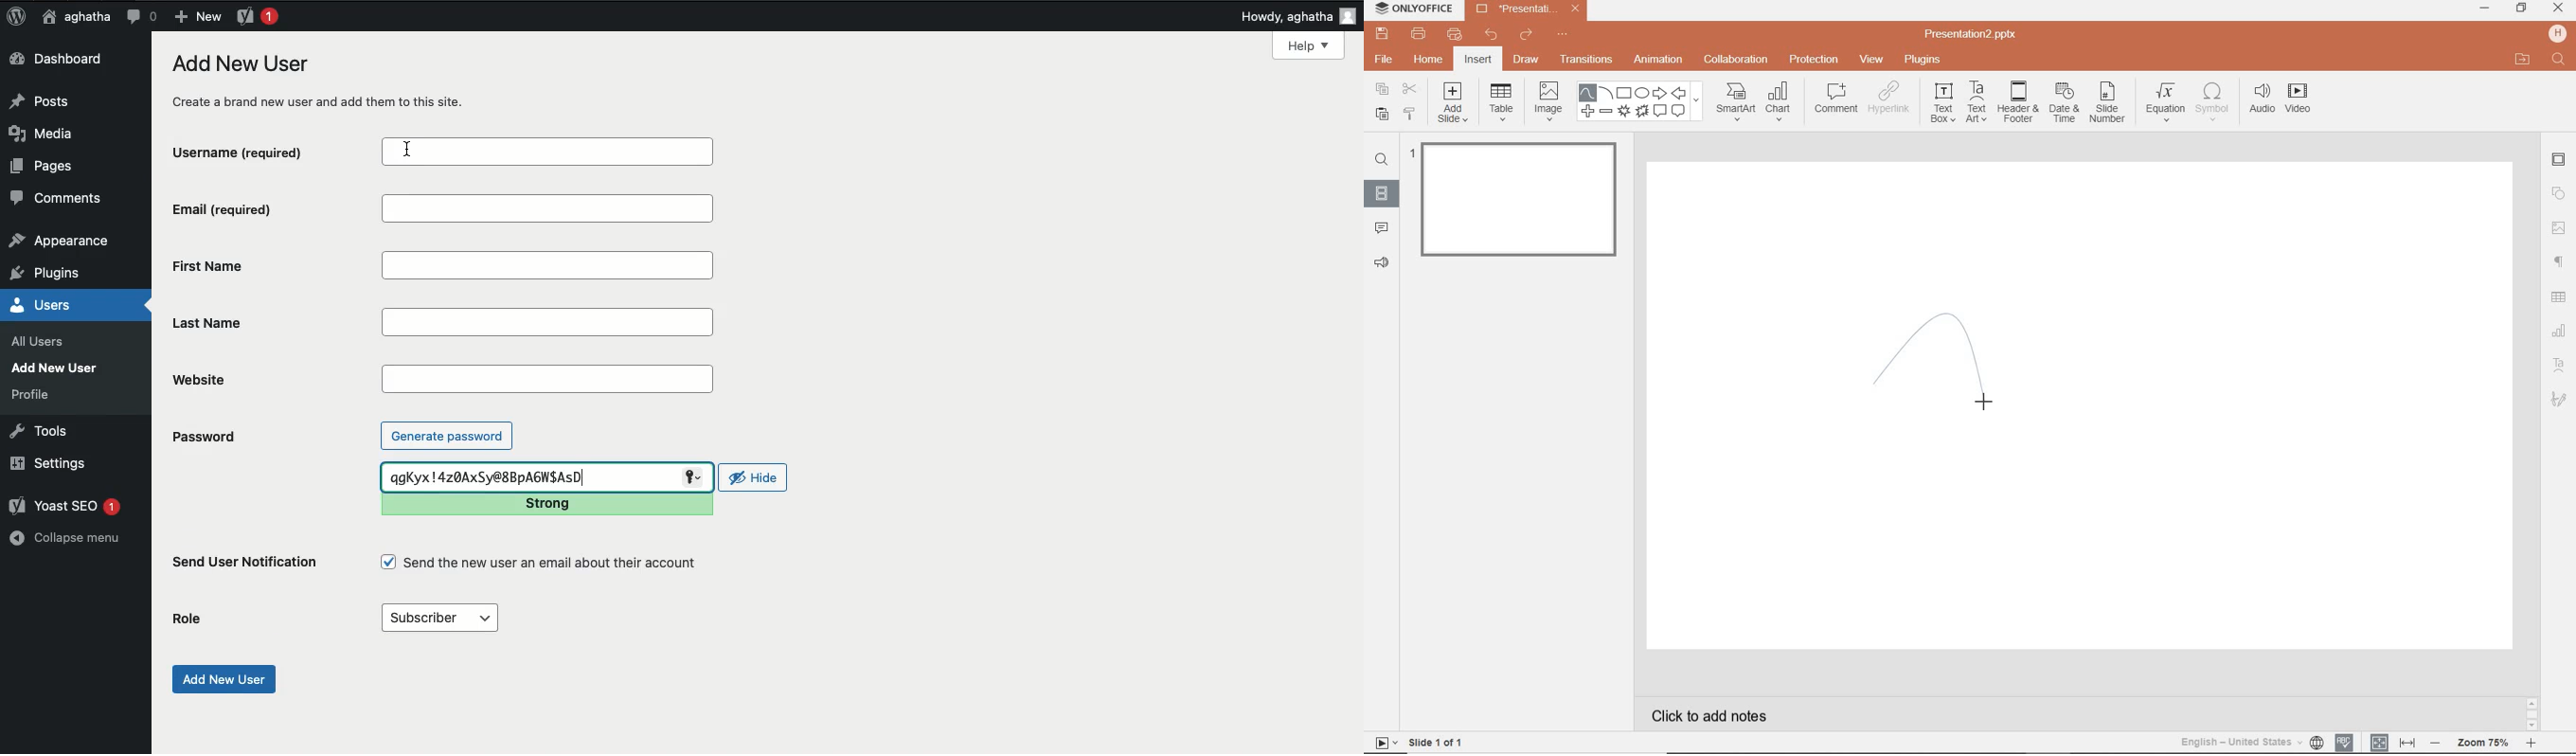 Image resolution: width=2576 pixels, height=756 pixels. Describe the element at coordinates (546, 477) in the screenshot. I see `qgKyx !4z0AxSy@8BpA6WSAsD` at that location.